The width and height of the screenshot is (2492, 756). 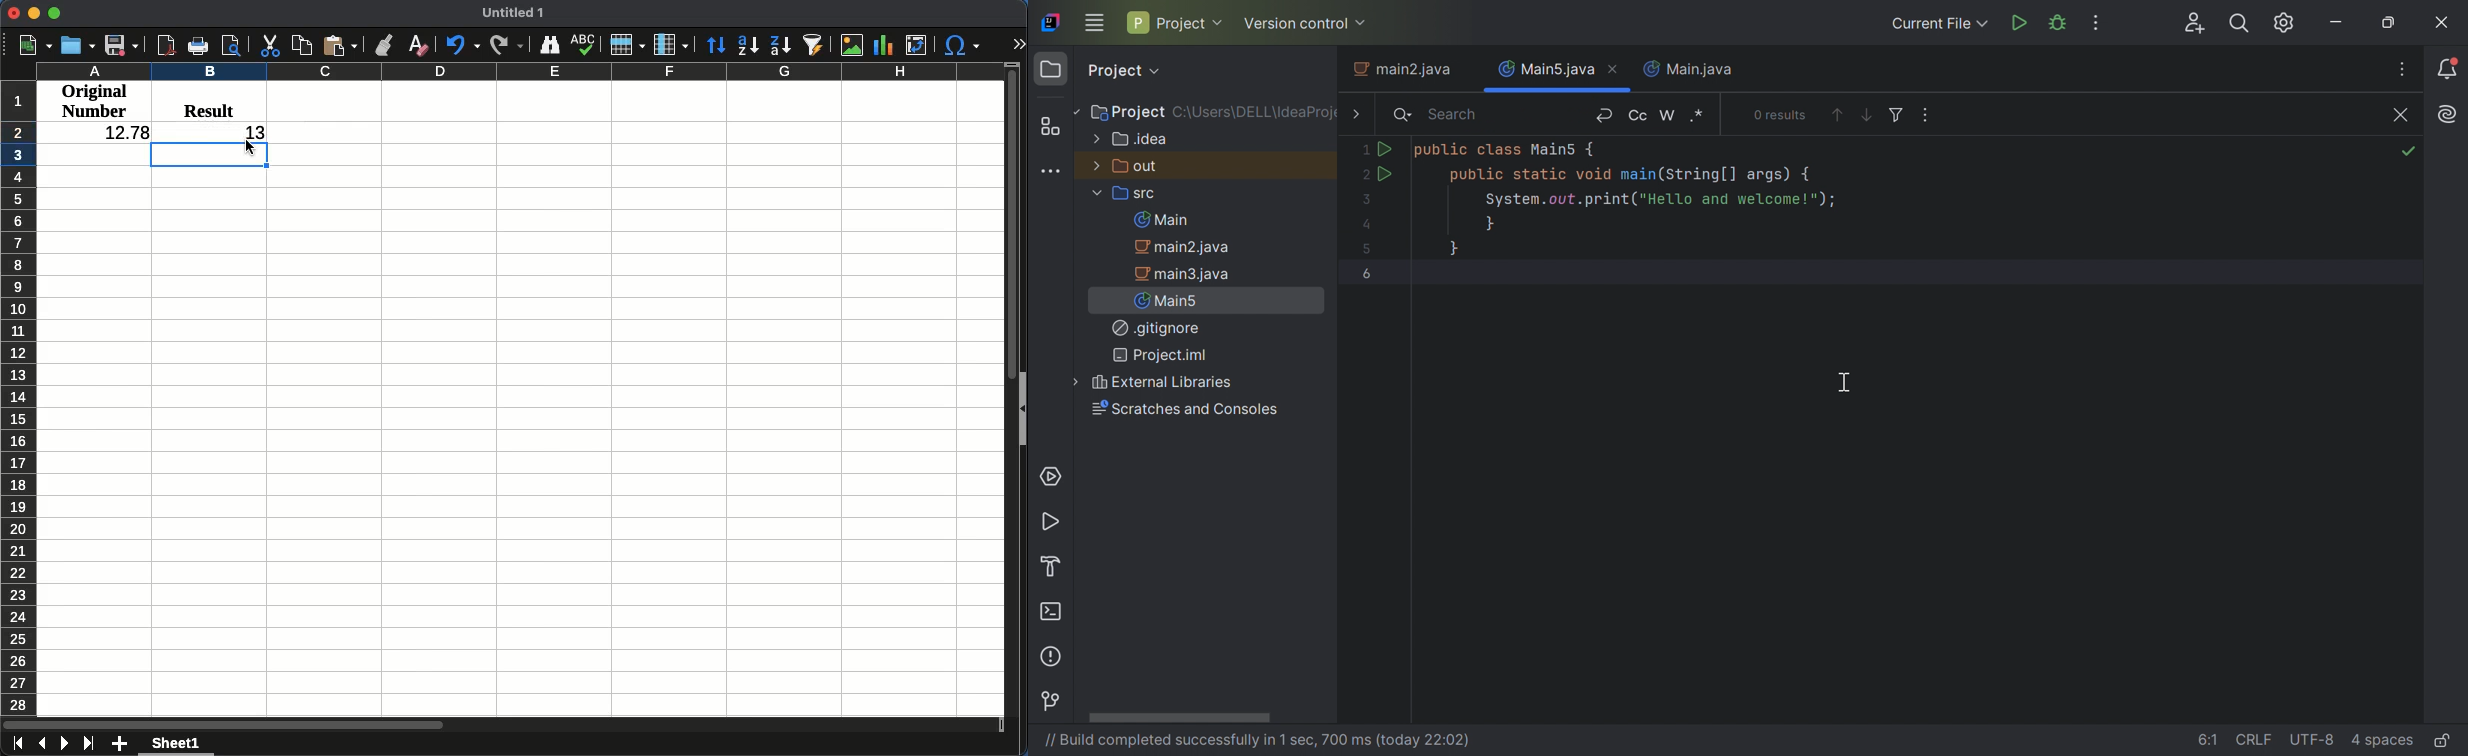 I want to click on pivot table, so click(x=917, y=44).